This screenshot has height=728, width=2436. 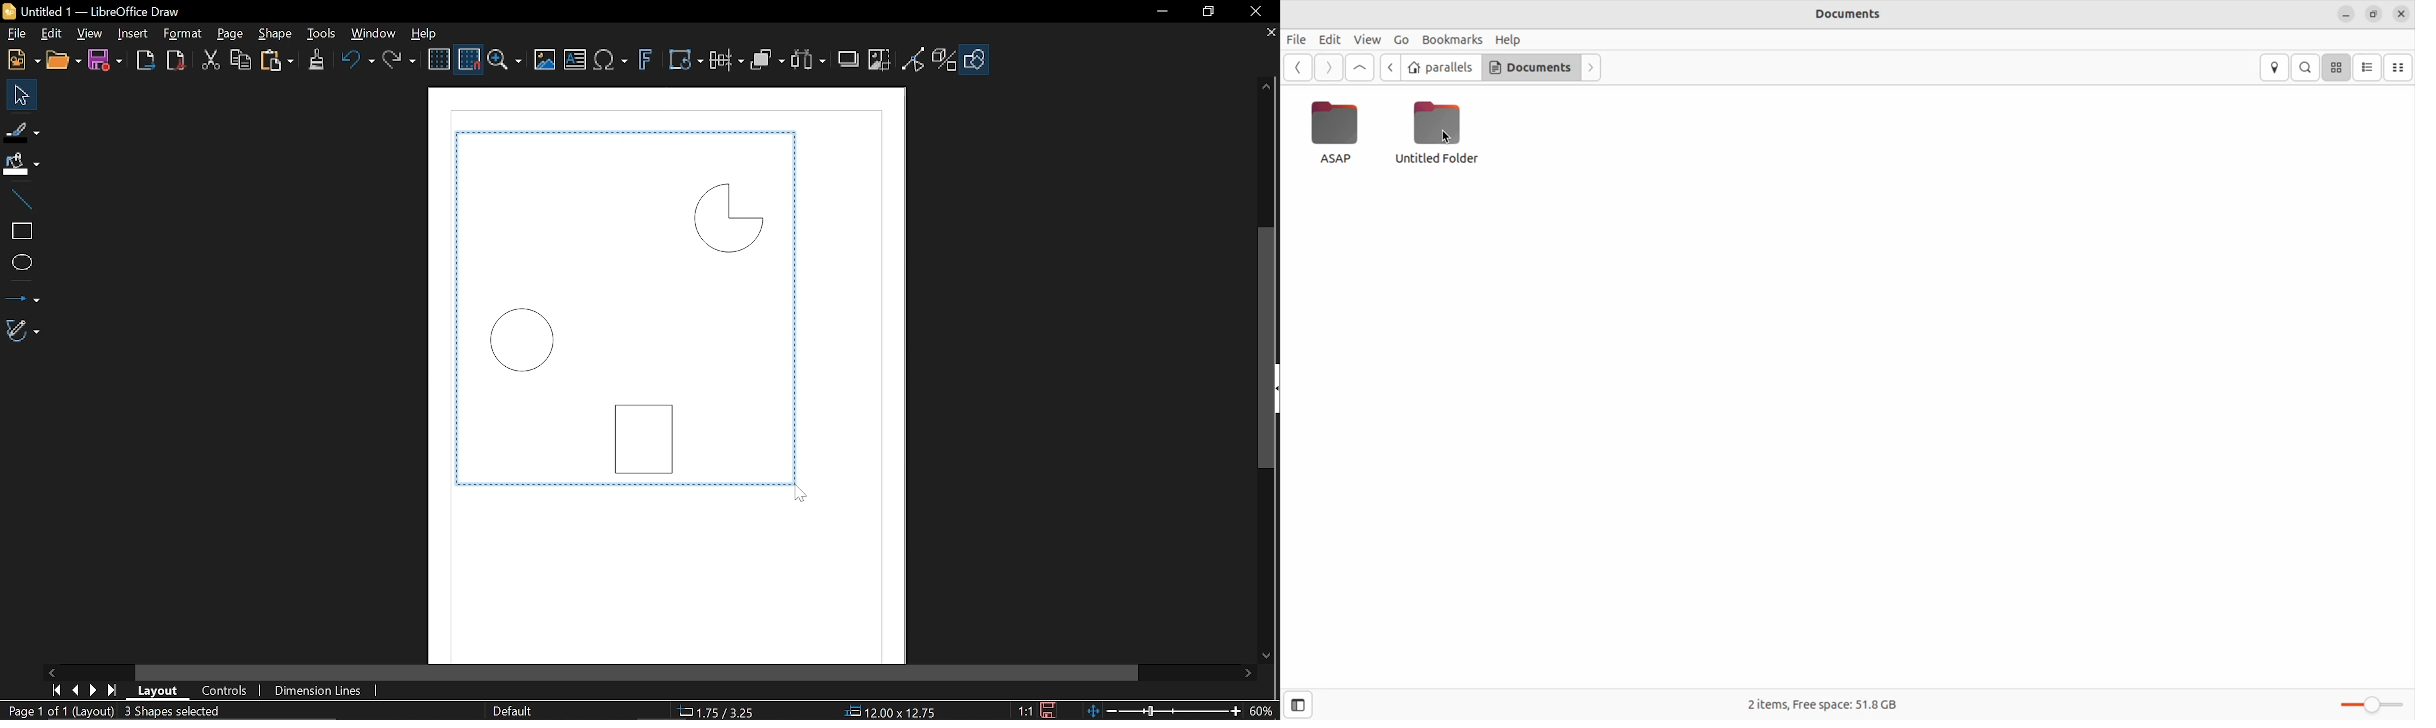 I want to click on Display grid, so click(x=440, y=60).